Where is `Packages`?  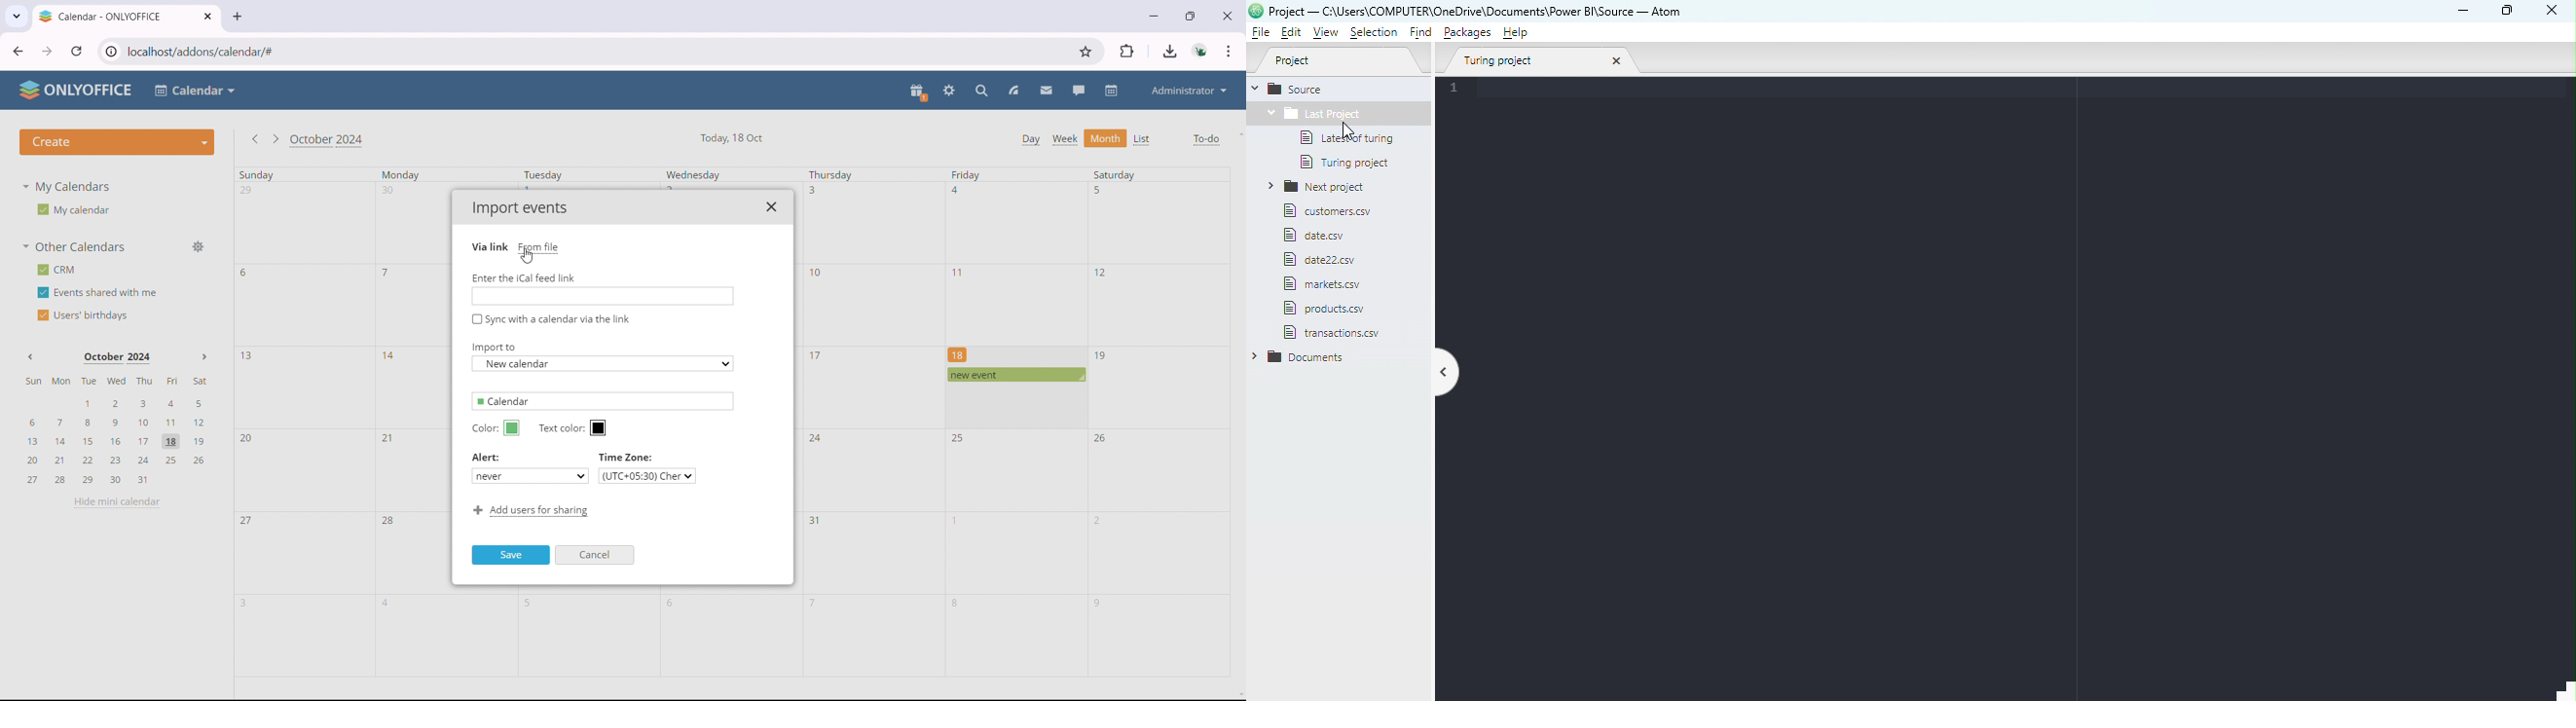 Packages is located at coordinates (1469, 32).